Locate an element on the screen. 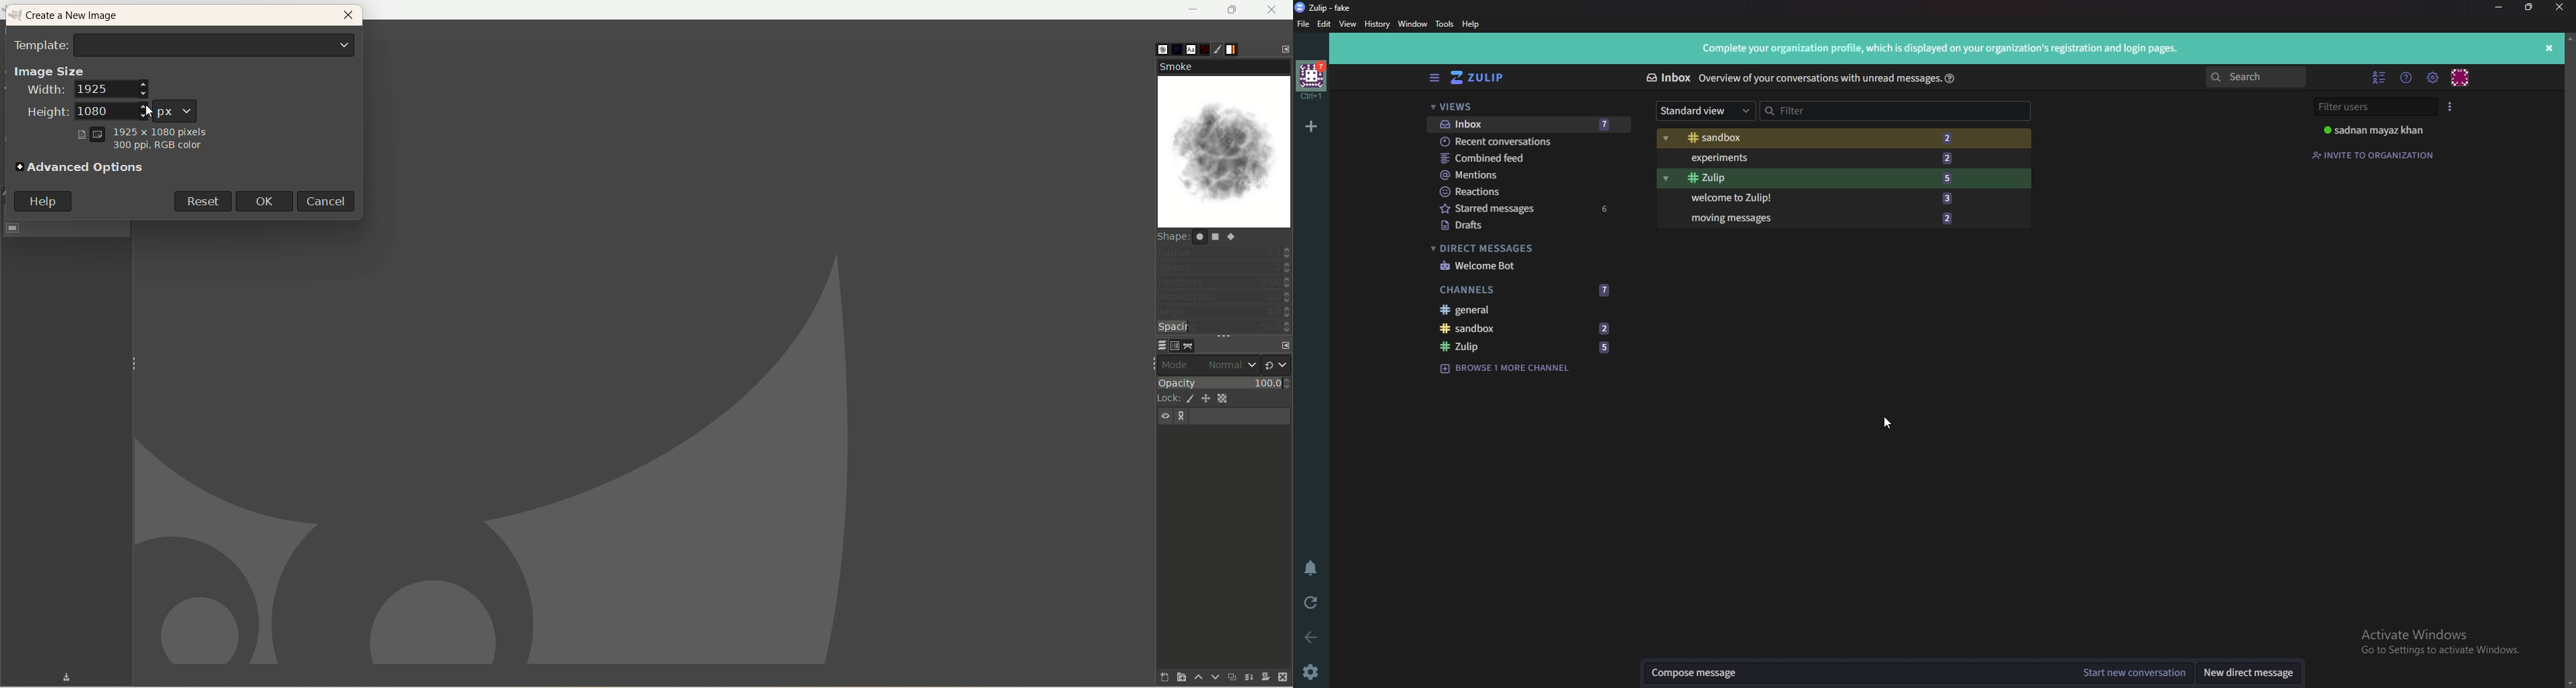  Hide sidebar is located at coordinates (1435, 77).